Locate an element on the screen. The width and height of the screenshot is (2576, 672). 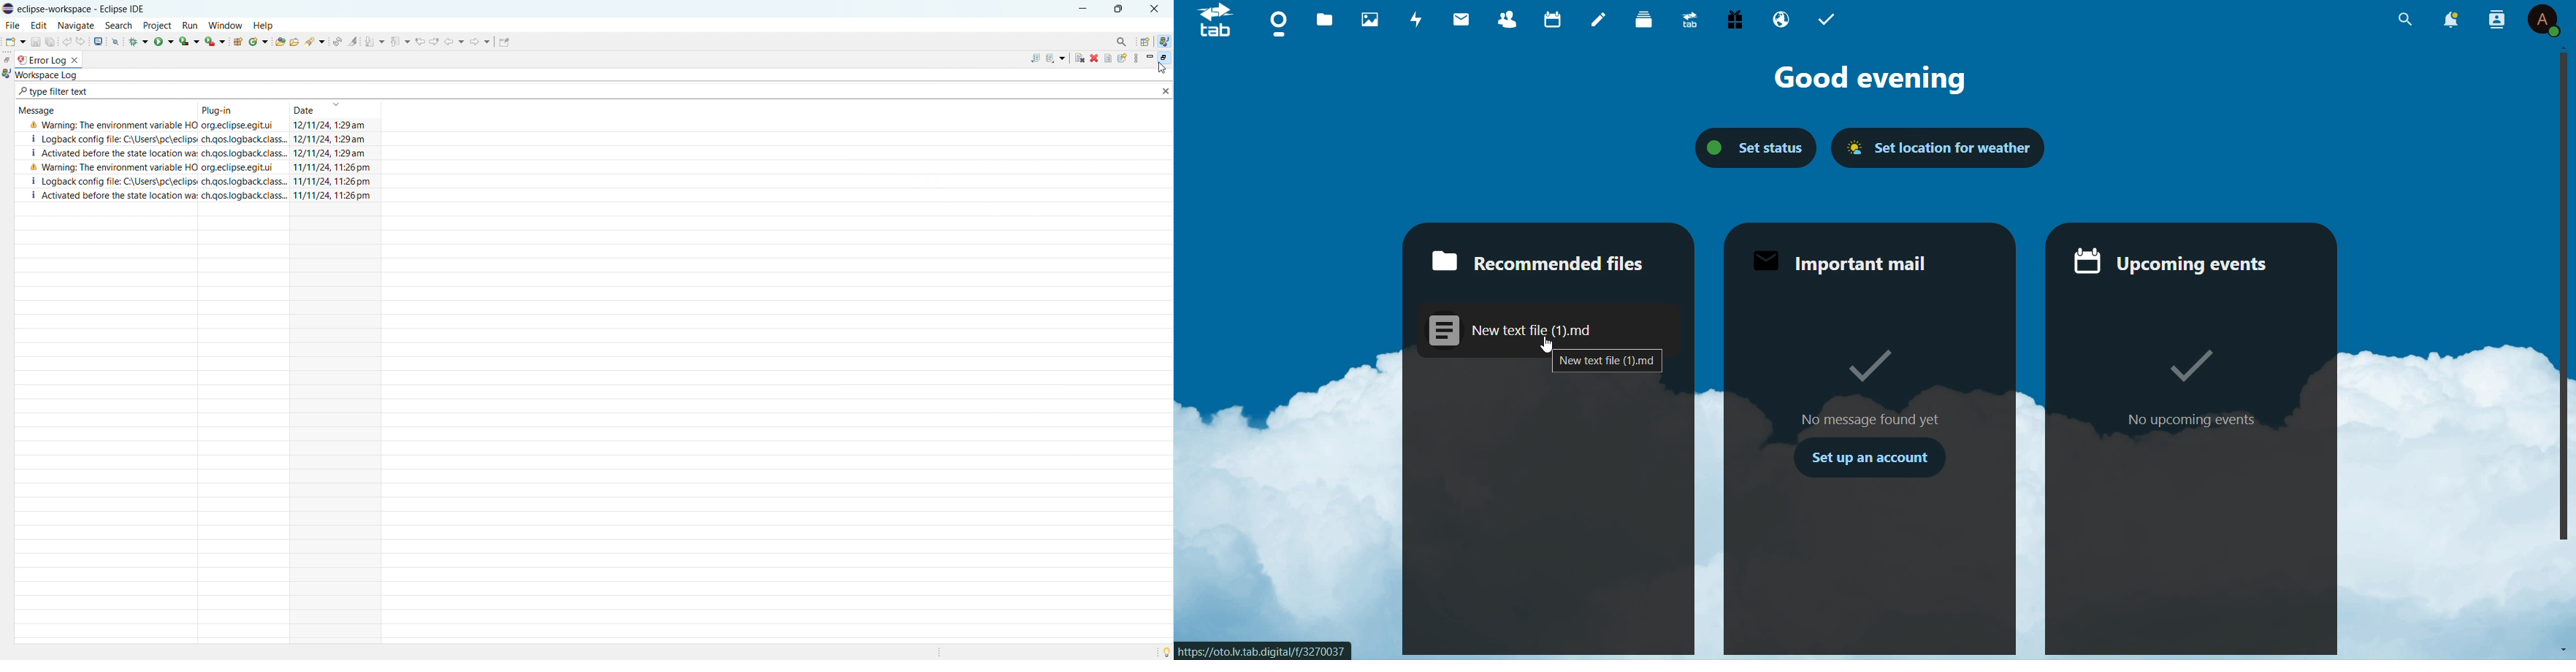
maximize is located at coordinates (1163, 58).